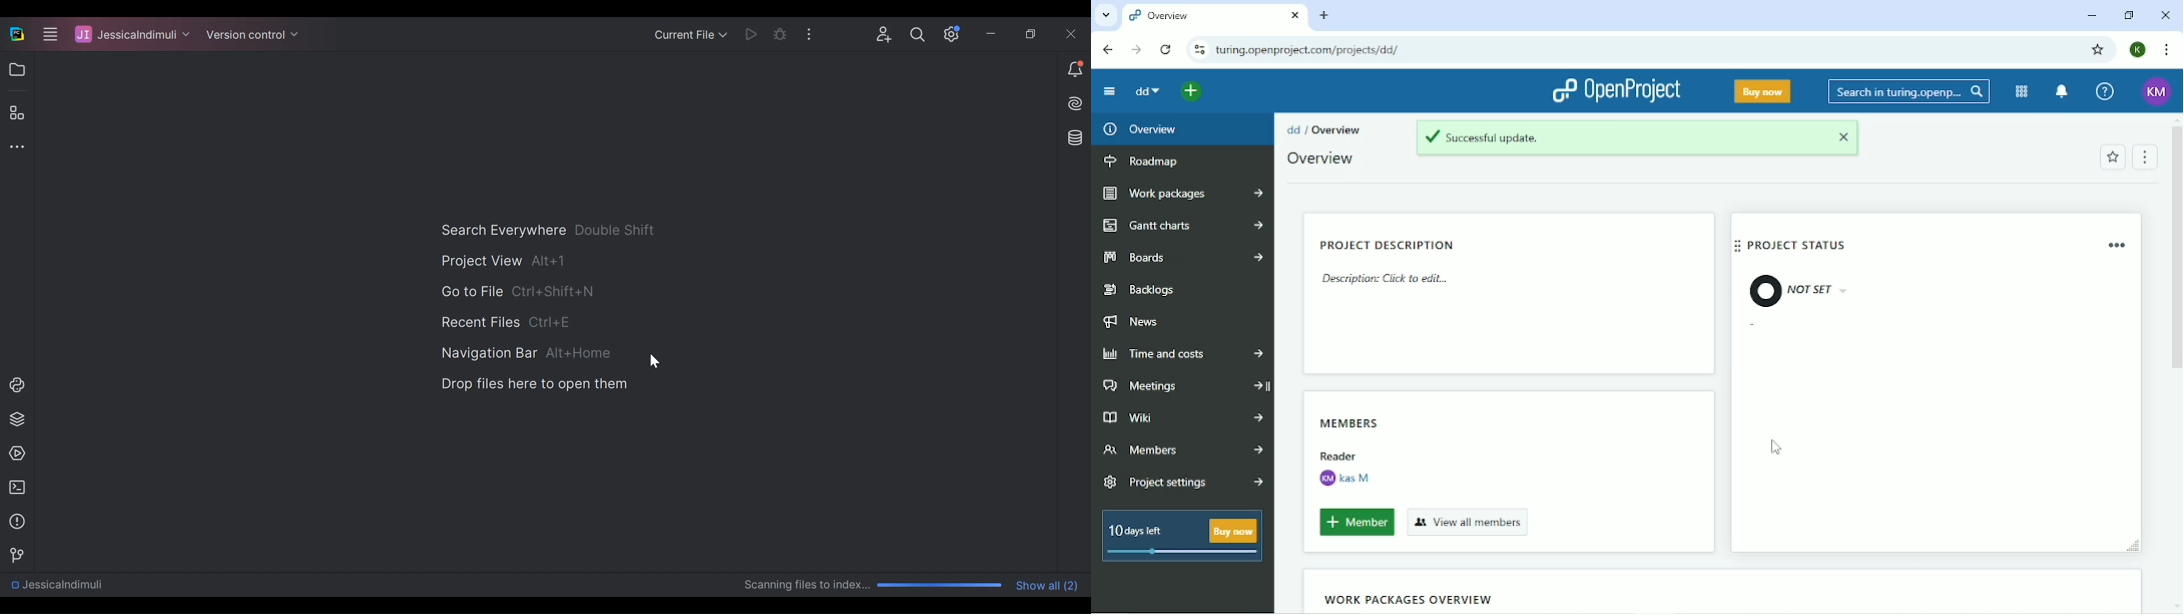  Describe the element at coordinates (1183, 451) in the screenshot. I see `Members` at that location.